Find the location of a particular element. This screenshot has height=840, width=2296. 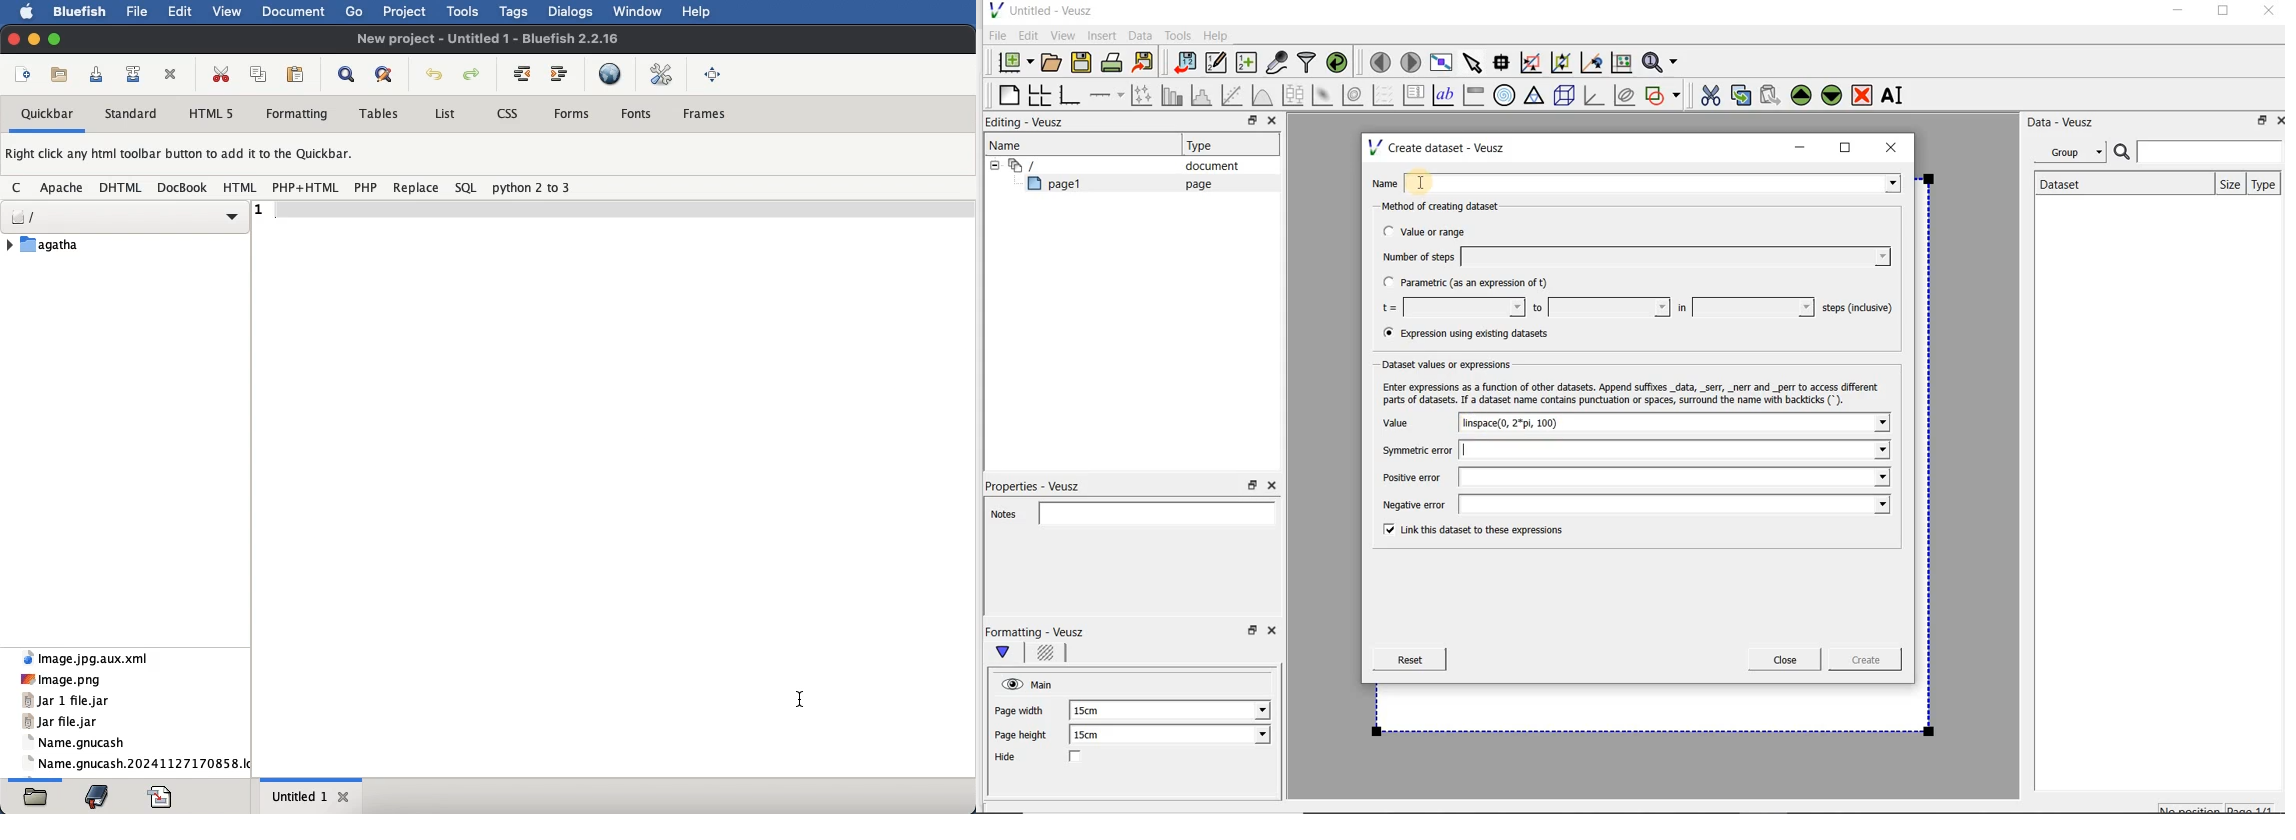

preview in browser is located at coordinates (610, 73).